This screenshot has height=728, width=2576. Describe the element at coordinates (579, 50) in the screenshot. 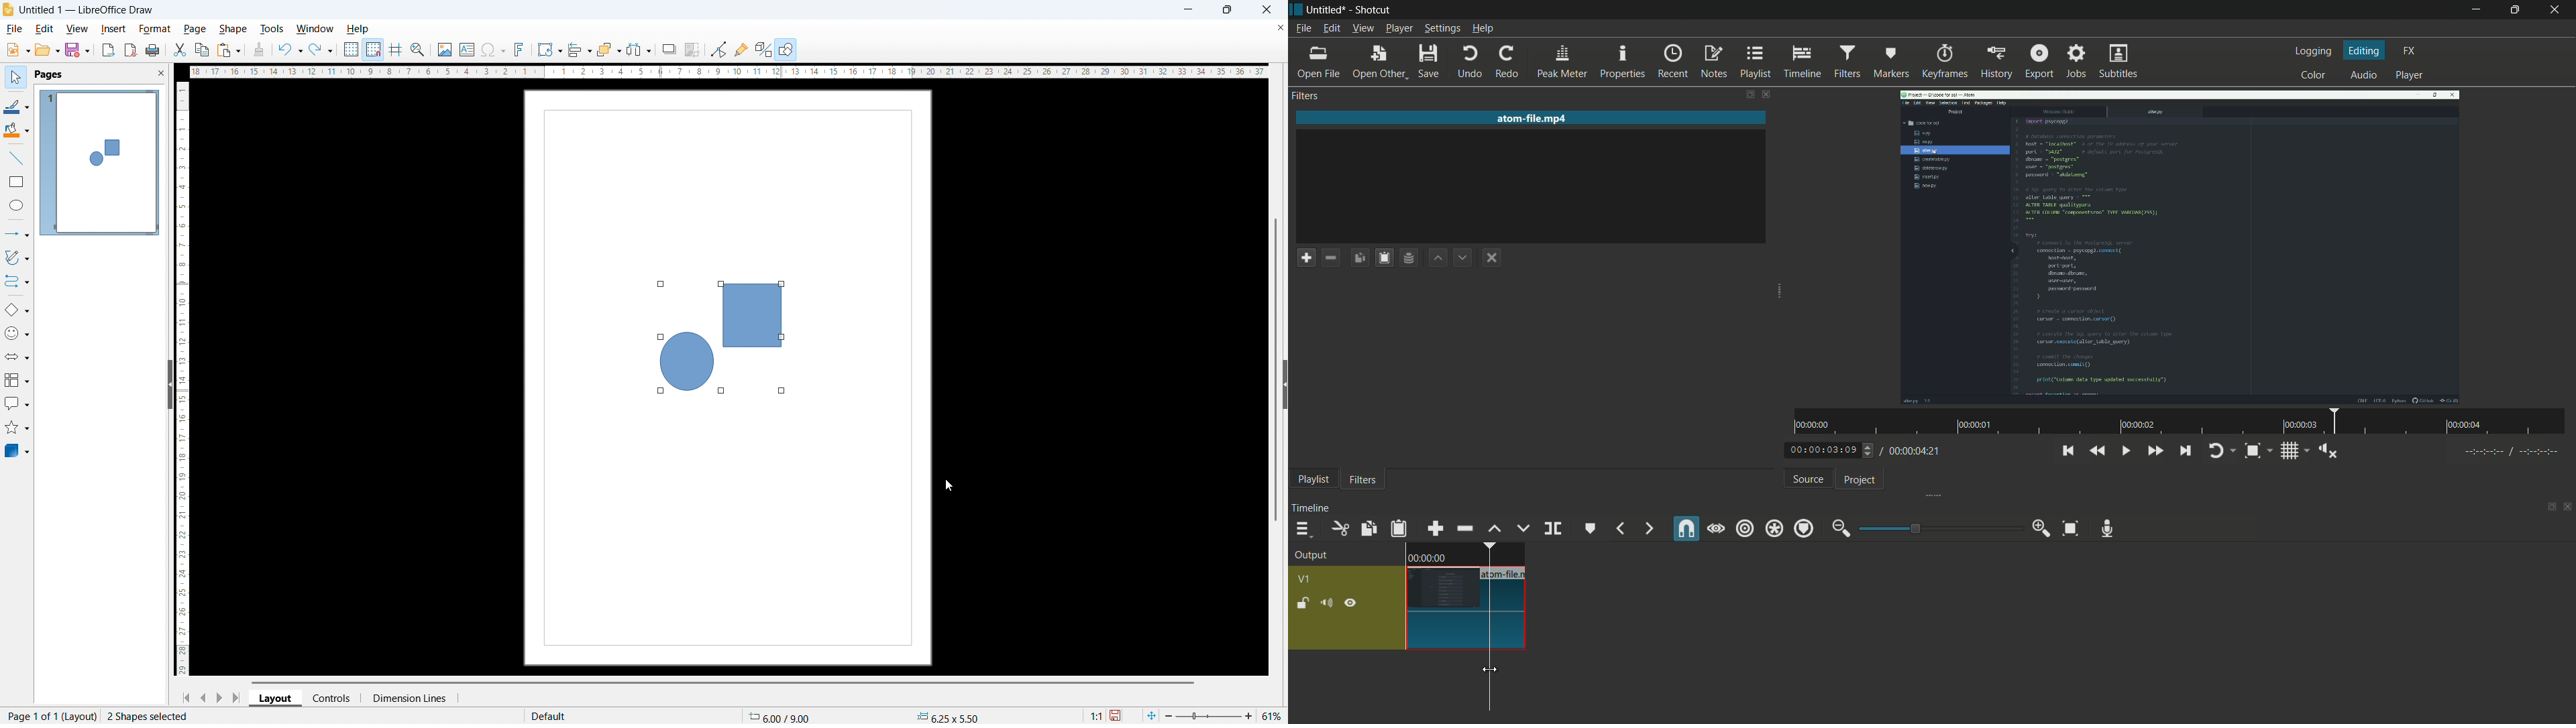

I see `align` at that location.